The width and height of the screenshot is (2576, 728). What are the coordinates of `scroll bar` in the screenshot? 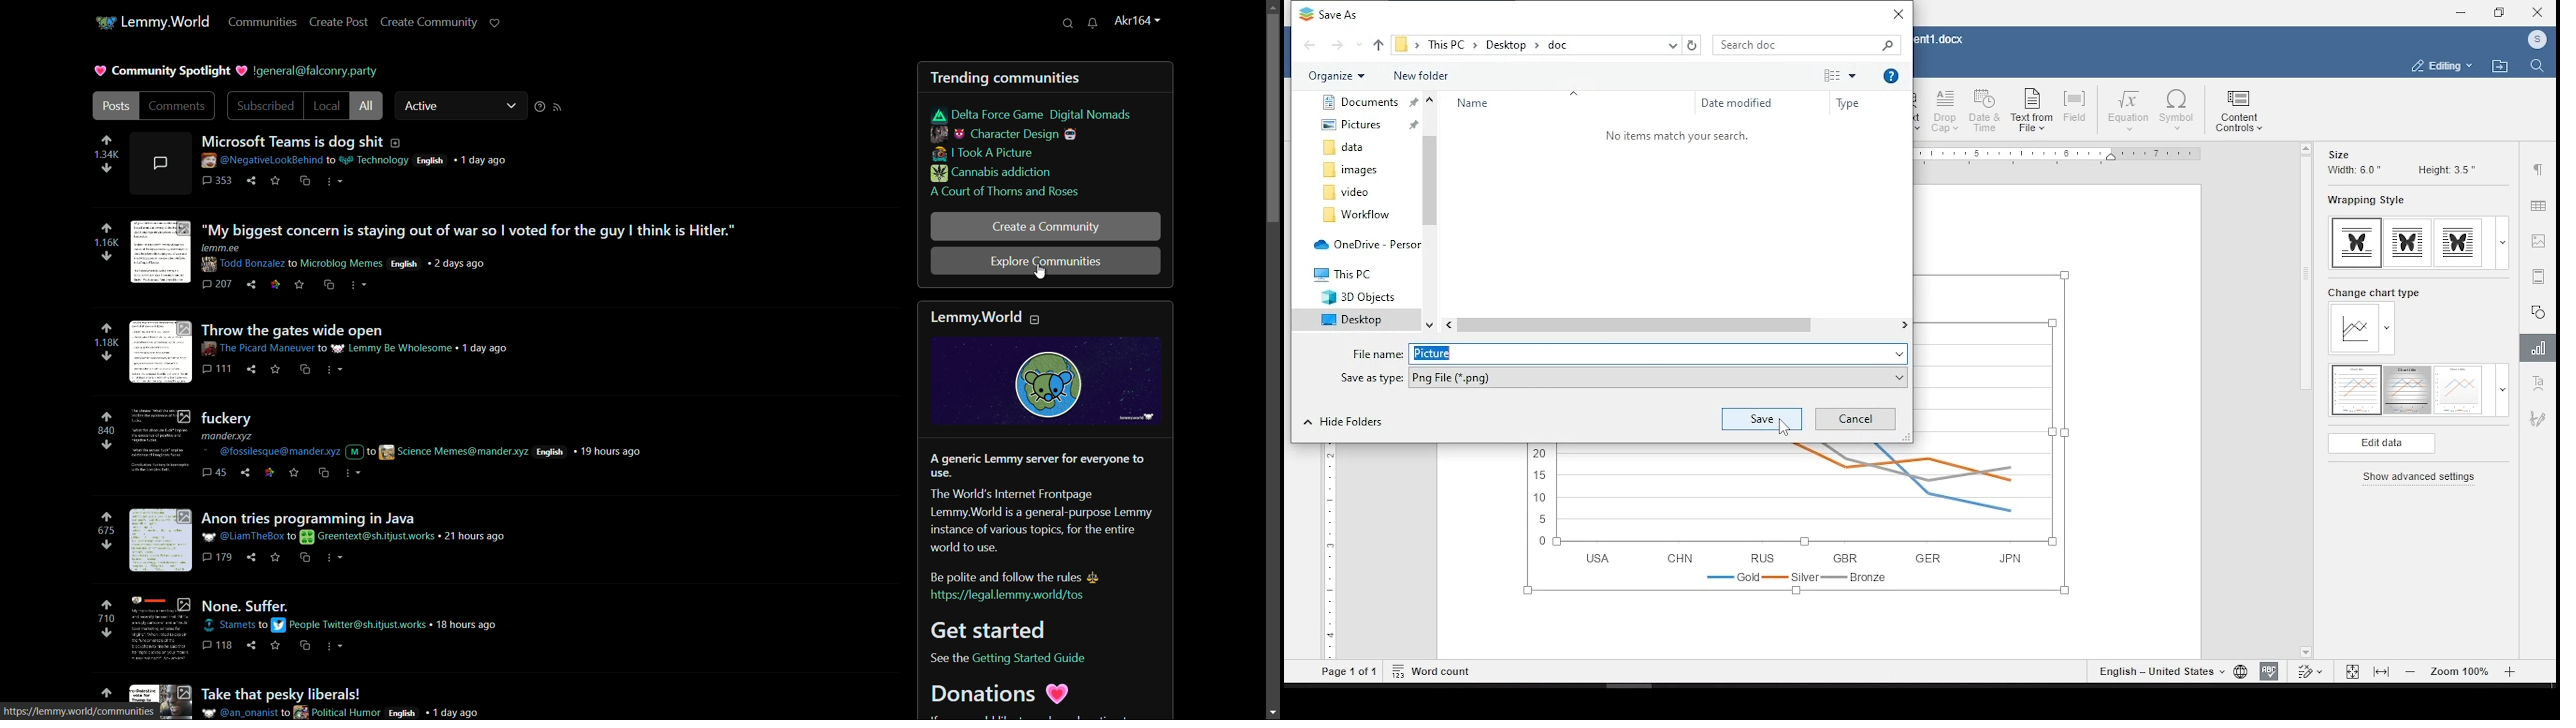 It's located at (1678, 326).